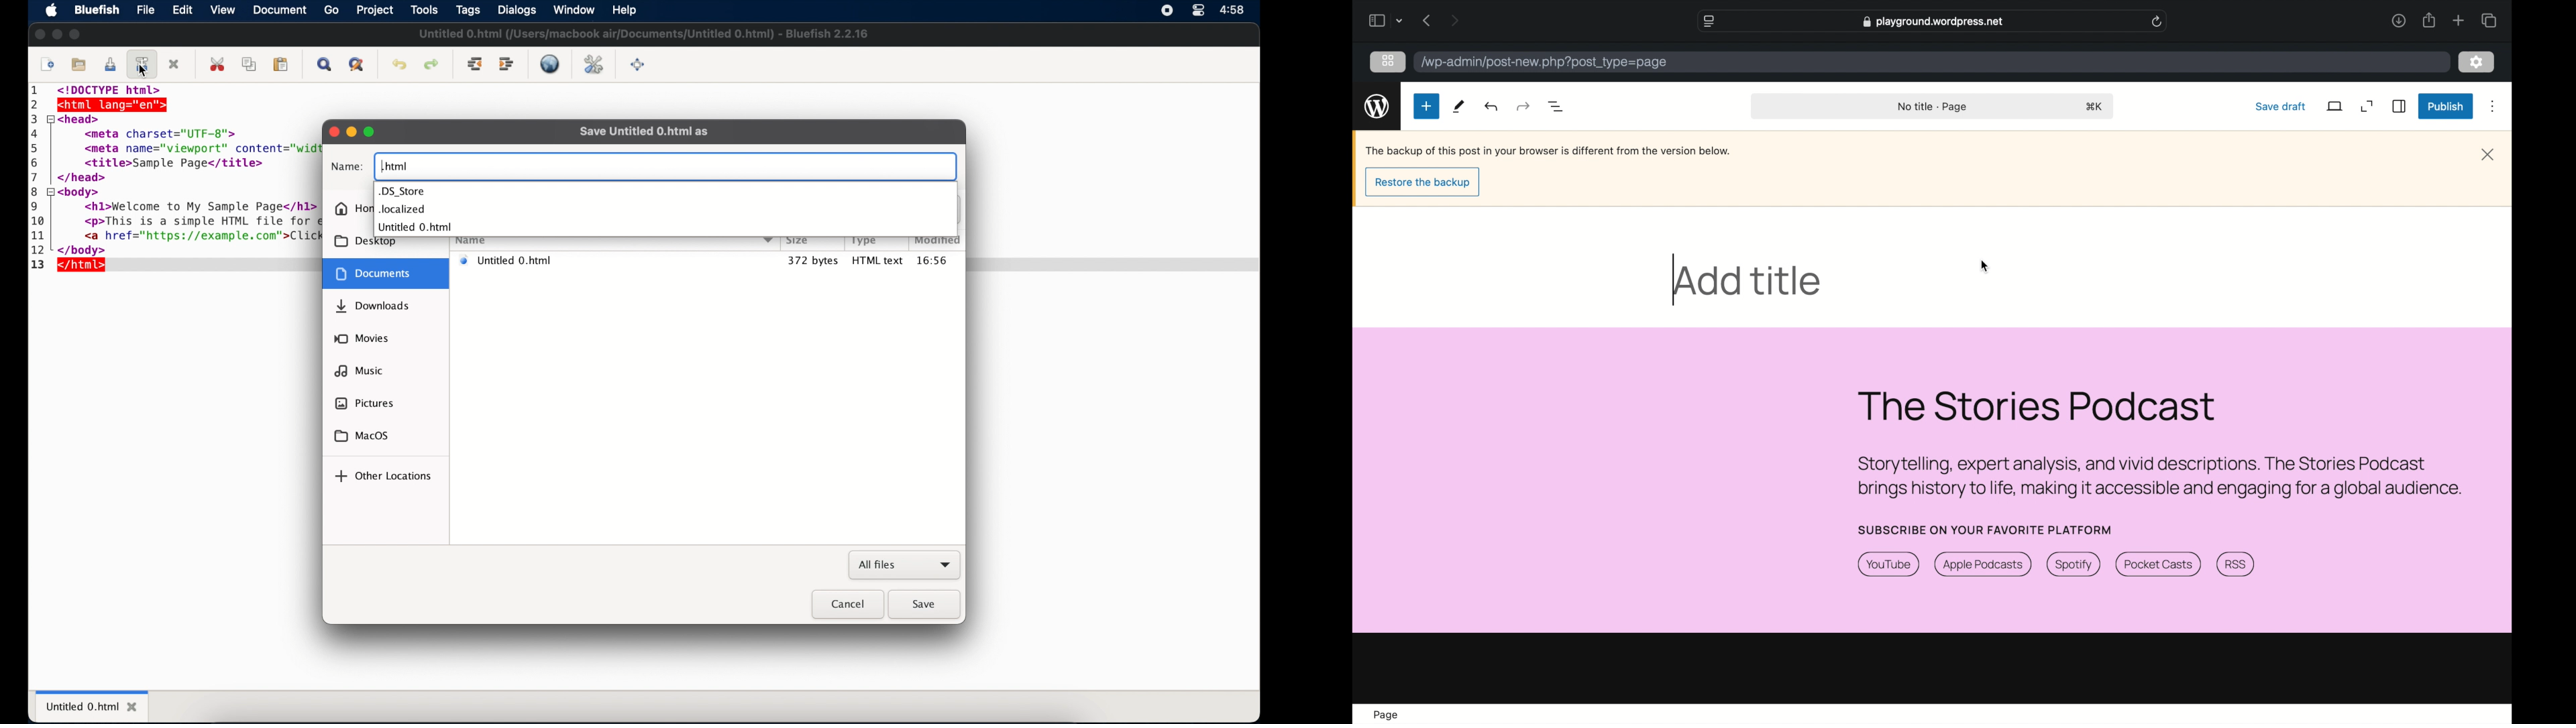  What do you see at coordinates (797, 239) in the screenshot?
I see `size` at bounding box center [797, 239].